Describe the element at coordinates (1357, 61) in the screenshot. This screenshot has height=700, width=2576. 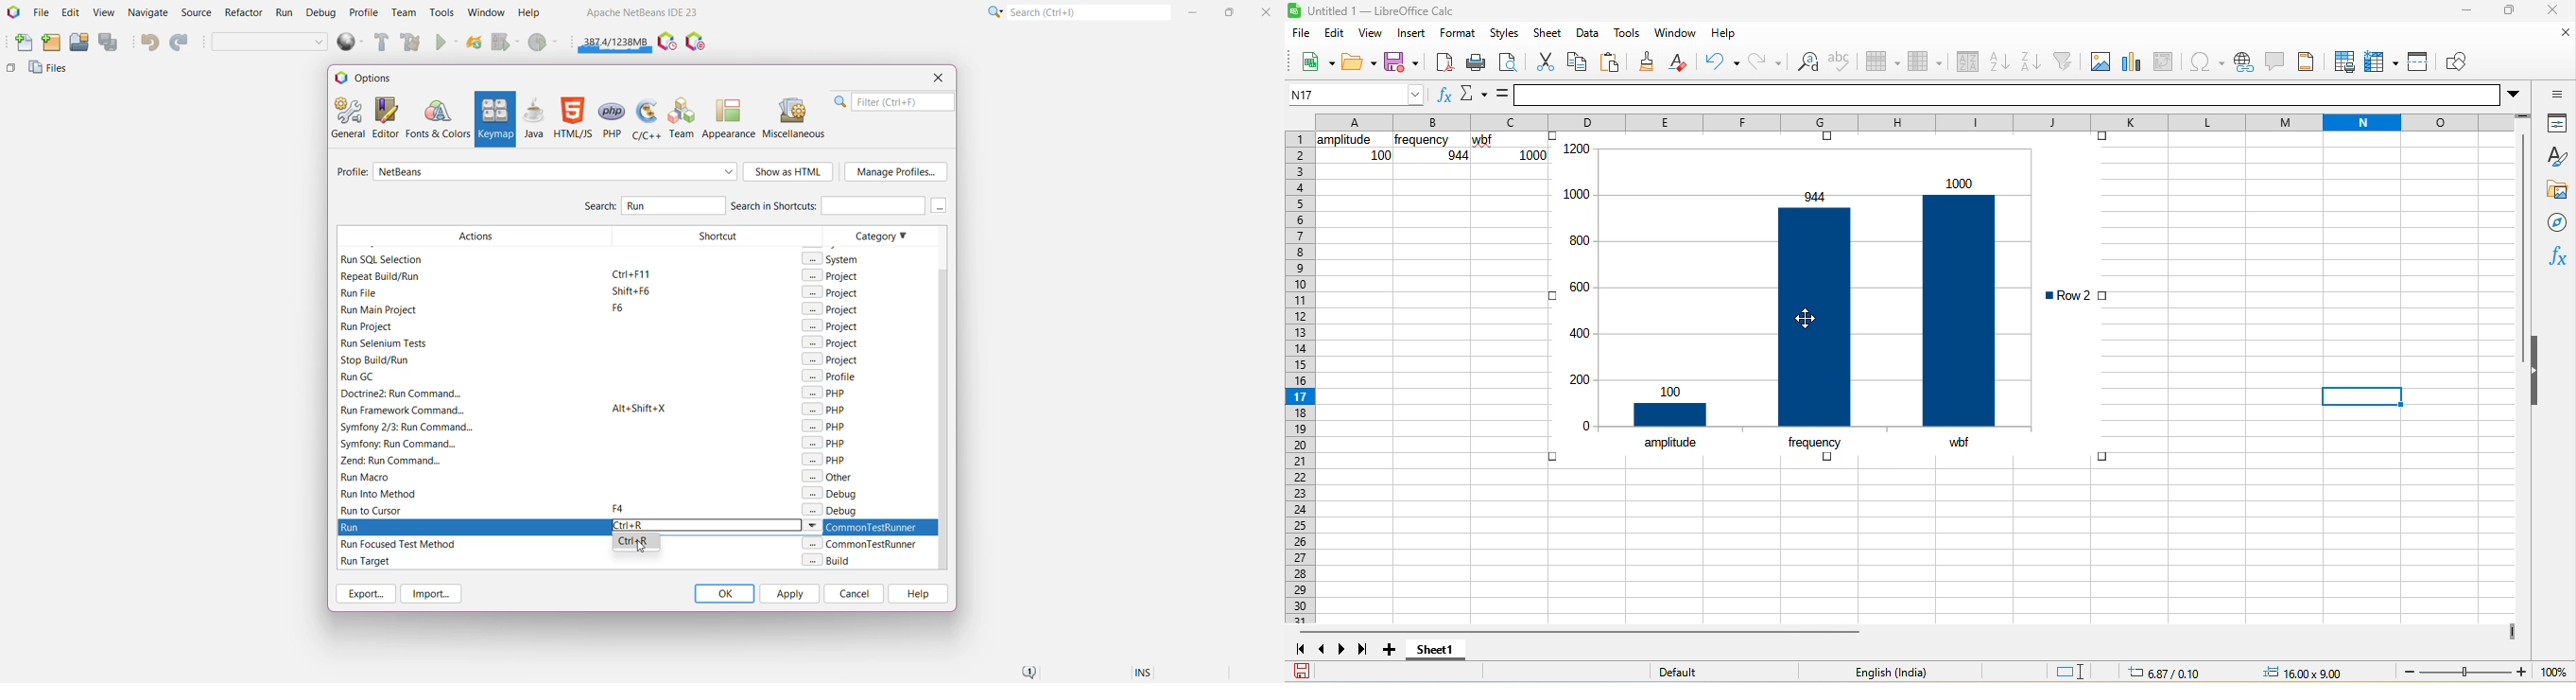
I see `open` at that location.